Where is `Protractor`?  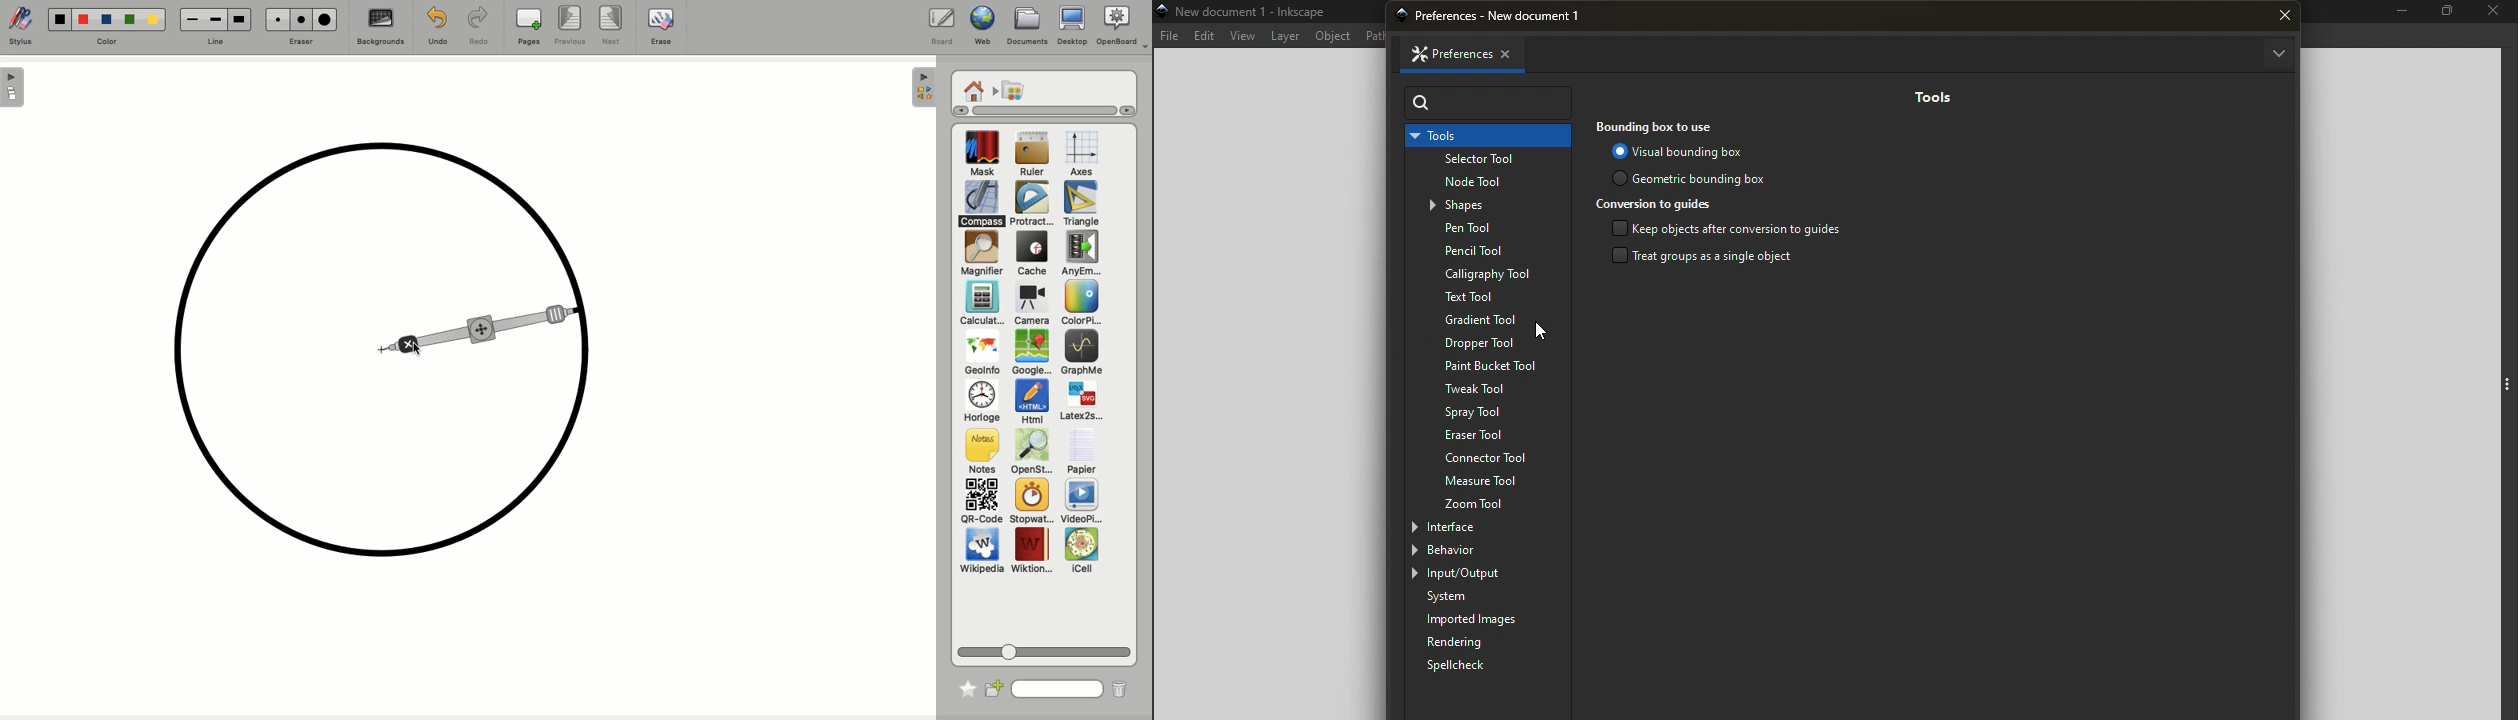
Protractor is located at coordinates (1034, 204).